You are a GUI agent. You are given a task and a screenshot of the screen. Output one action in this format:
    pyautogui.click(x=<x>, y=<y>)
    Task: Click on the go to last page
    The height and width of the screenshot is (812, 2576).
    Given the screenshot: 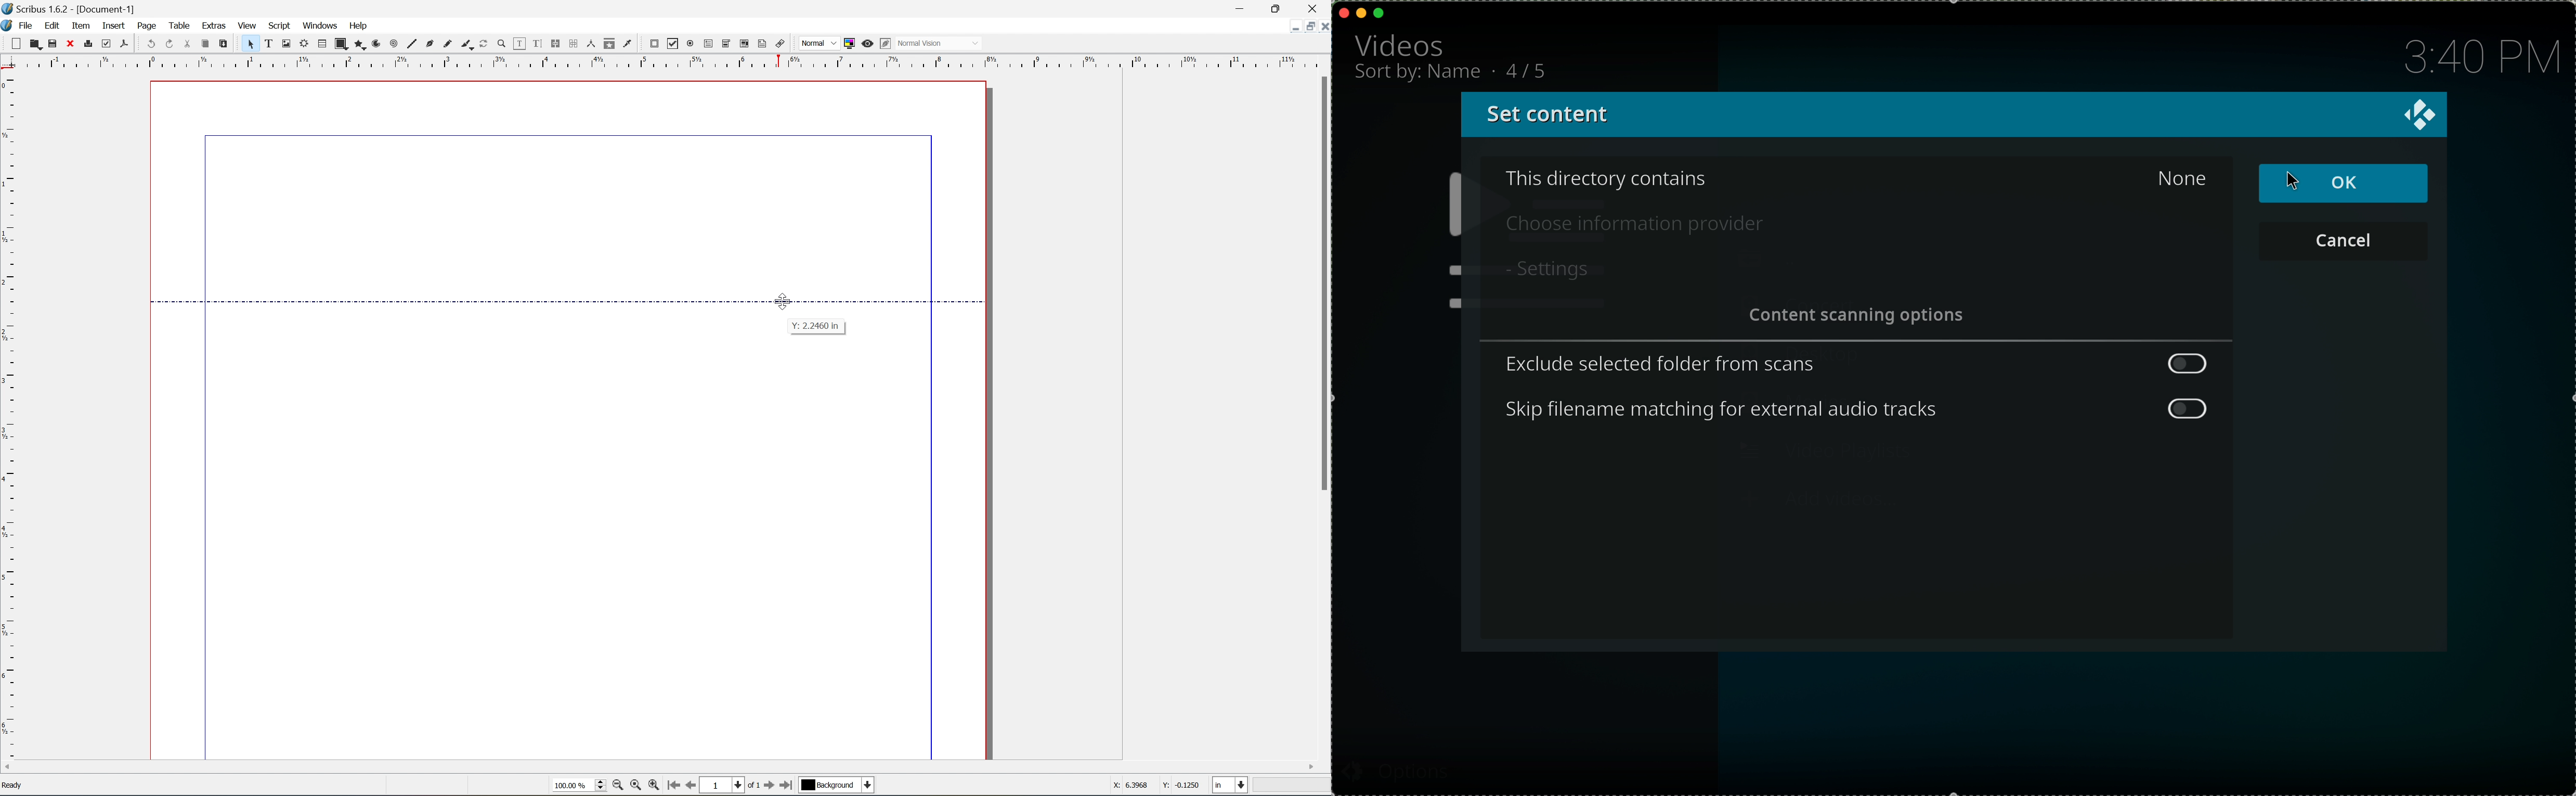 What is the action you would take?
    pyautogui.click(x=788, y=786)
    